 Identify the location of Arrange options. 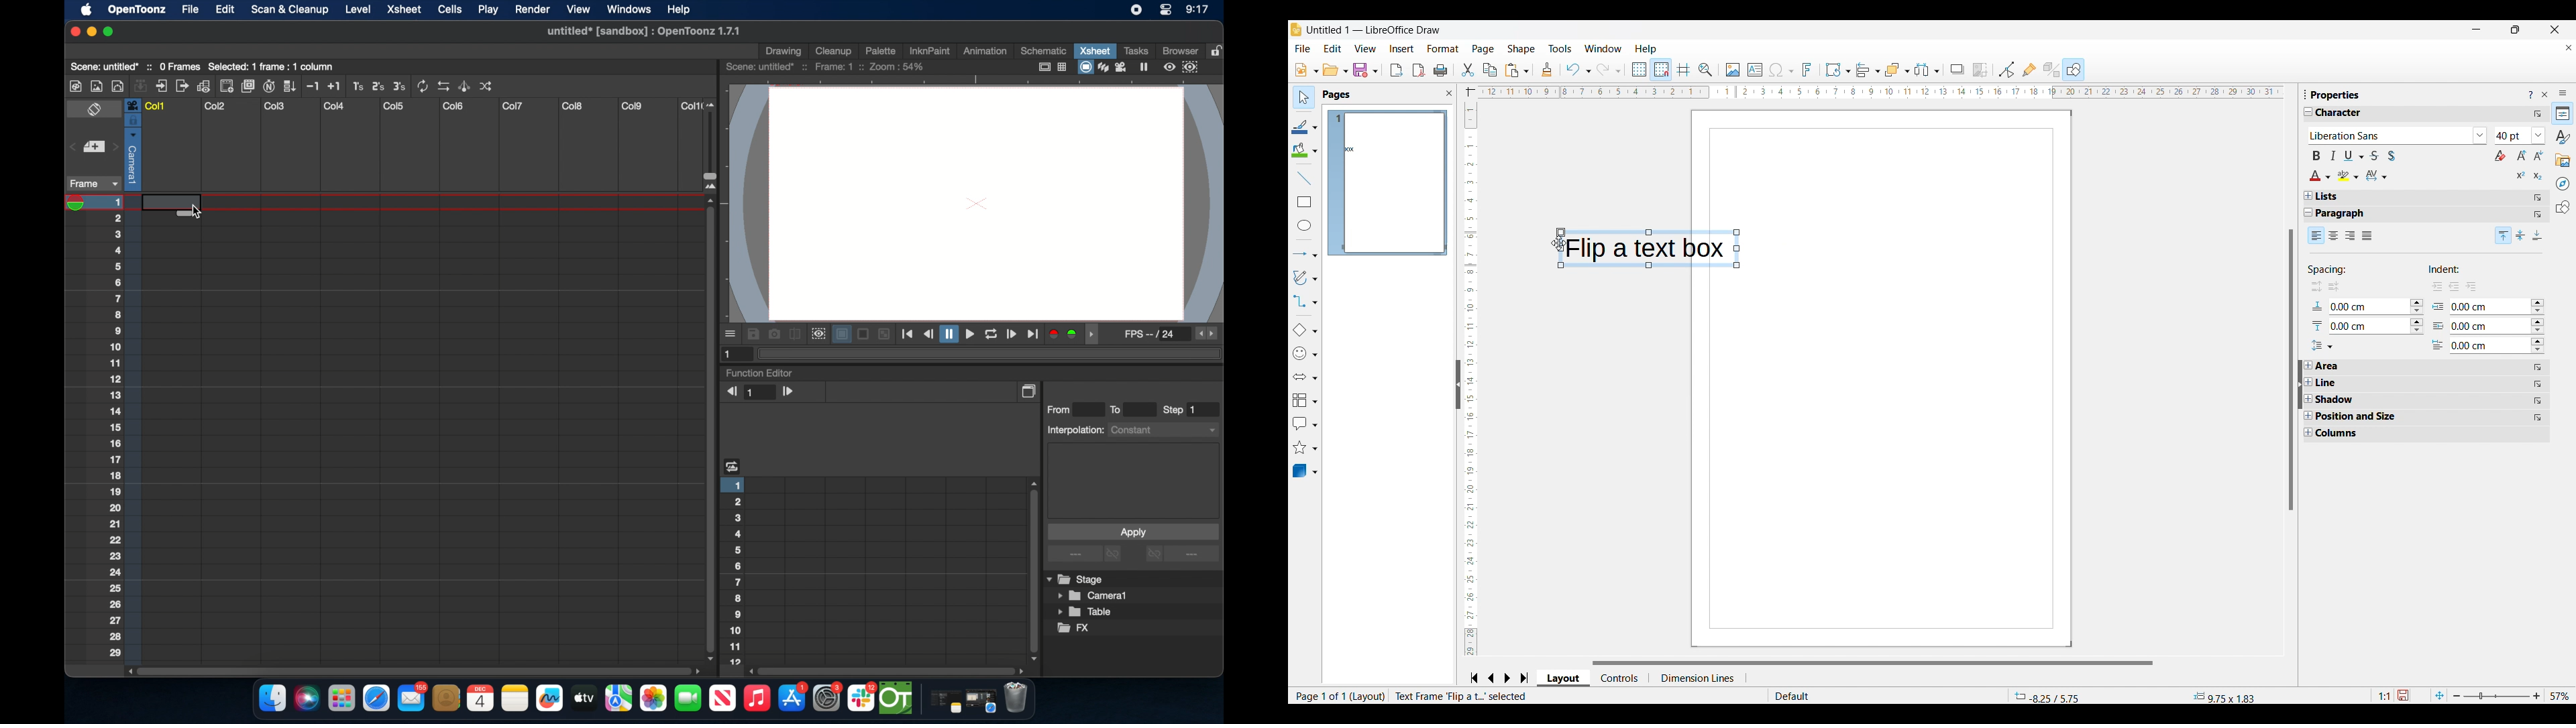
(1897, 70).